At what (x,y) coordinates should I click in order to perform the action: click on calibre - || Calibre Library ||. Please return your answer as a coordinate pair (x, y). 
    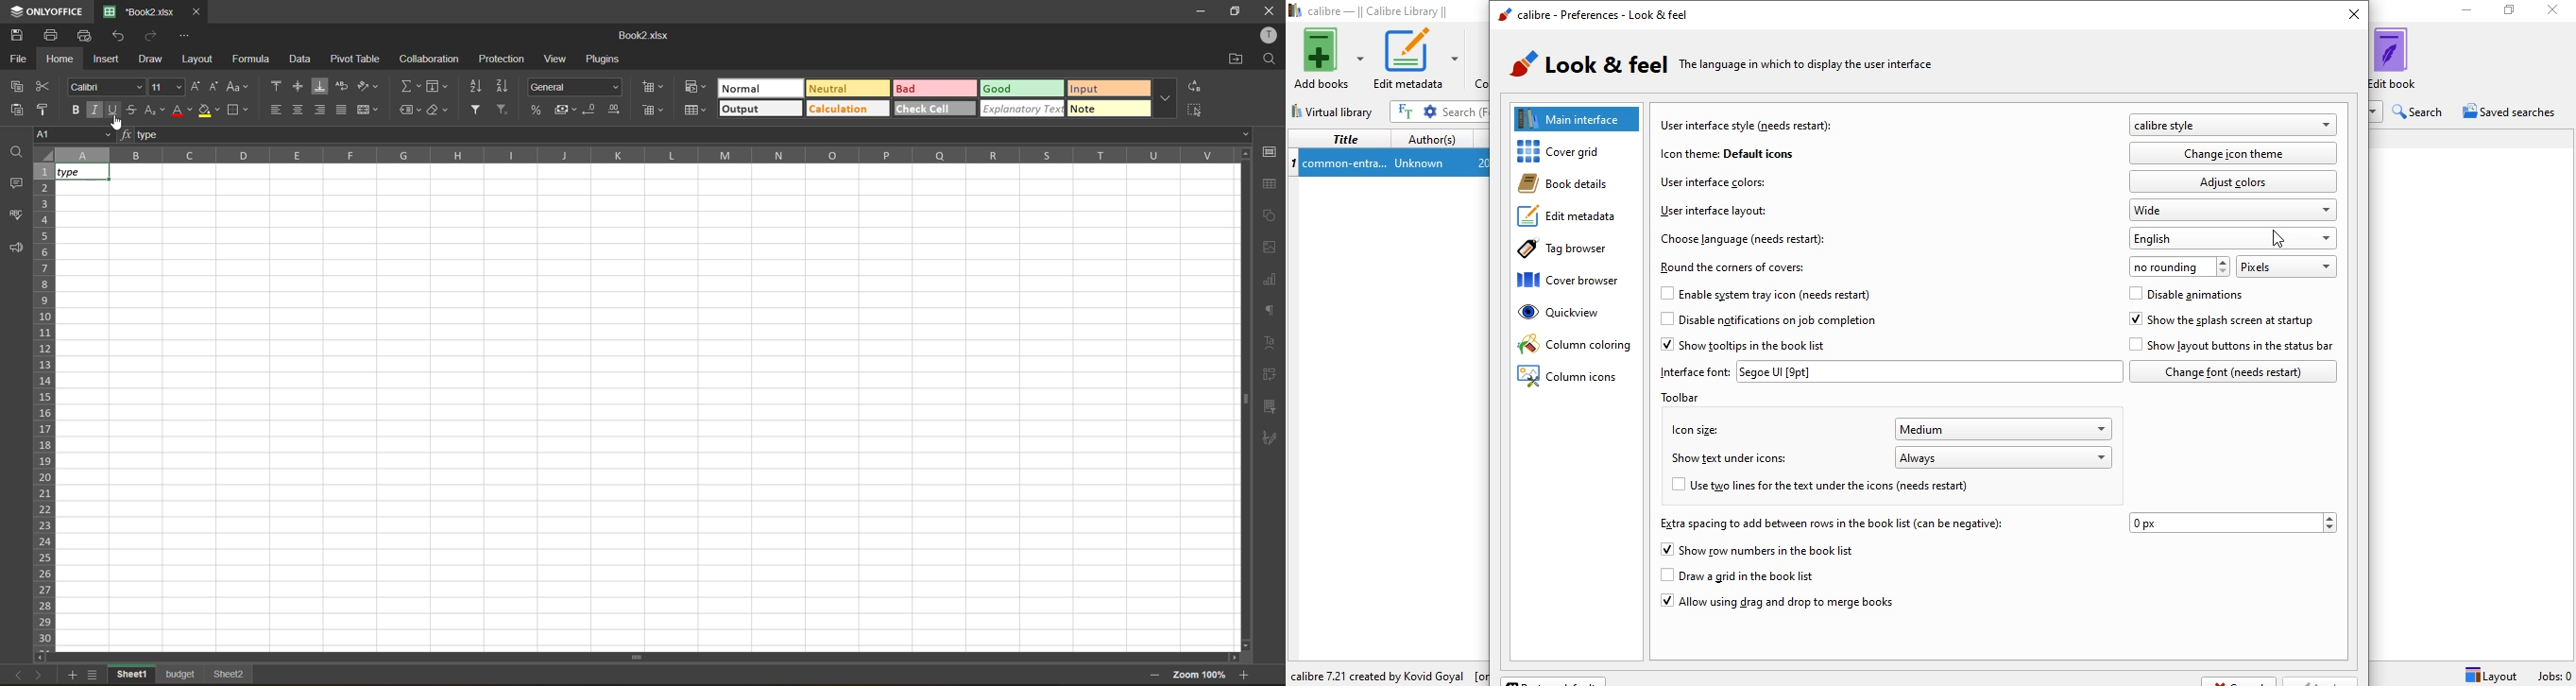
    Looking at the image, I should click on (1373, 11).